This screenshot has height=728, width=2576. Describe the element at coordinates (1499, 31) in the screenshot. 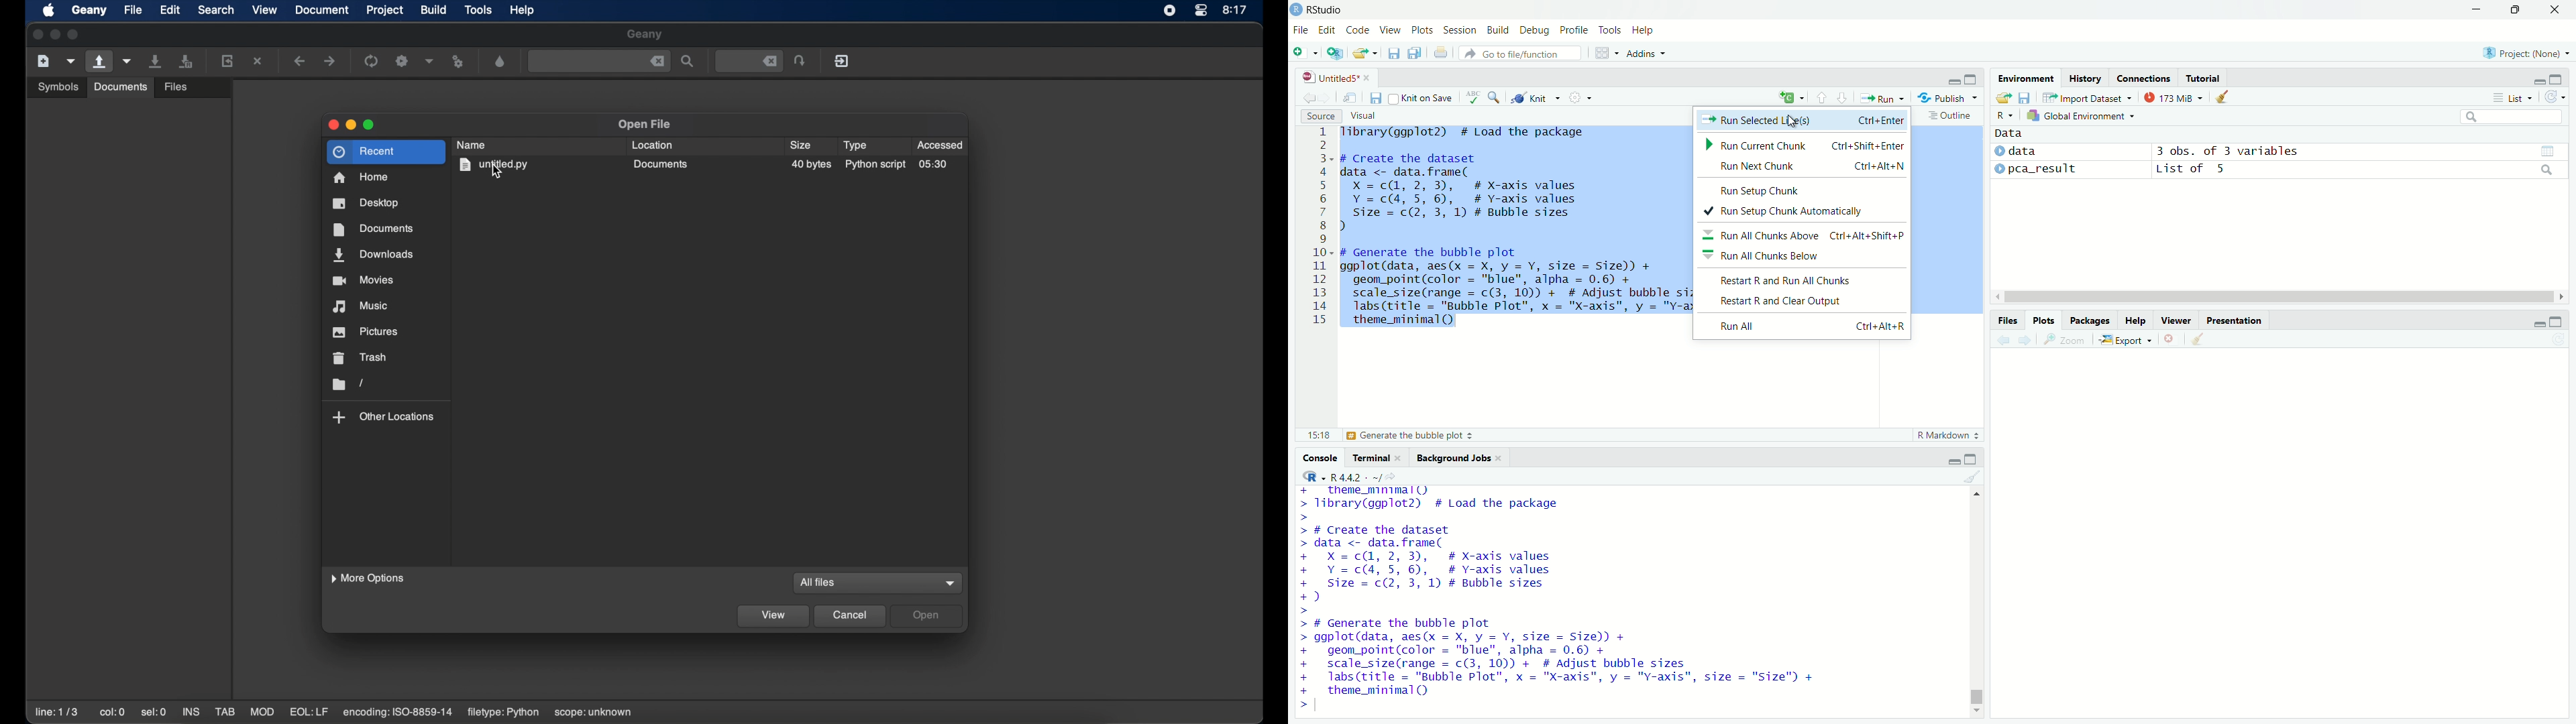

I see `build` at that location.